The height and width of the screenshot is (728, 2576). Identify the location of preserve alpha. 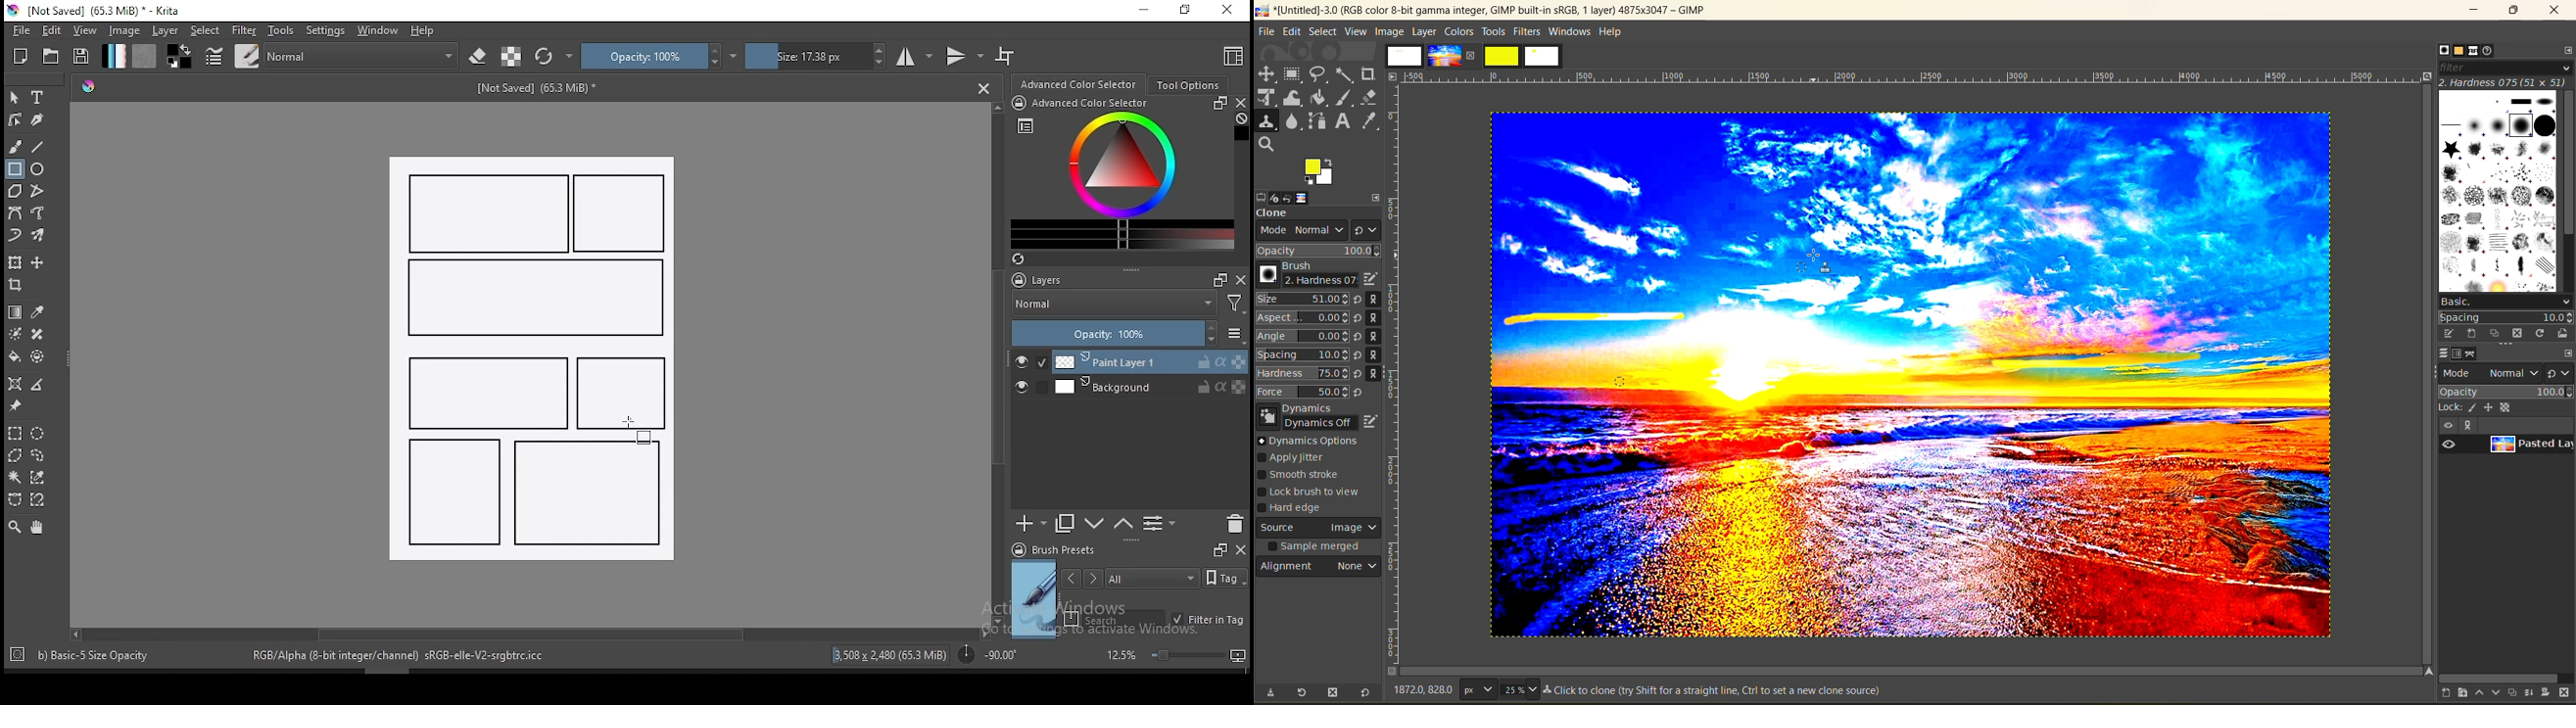
(511, 58).